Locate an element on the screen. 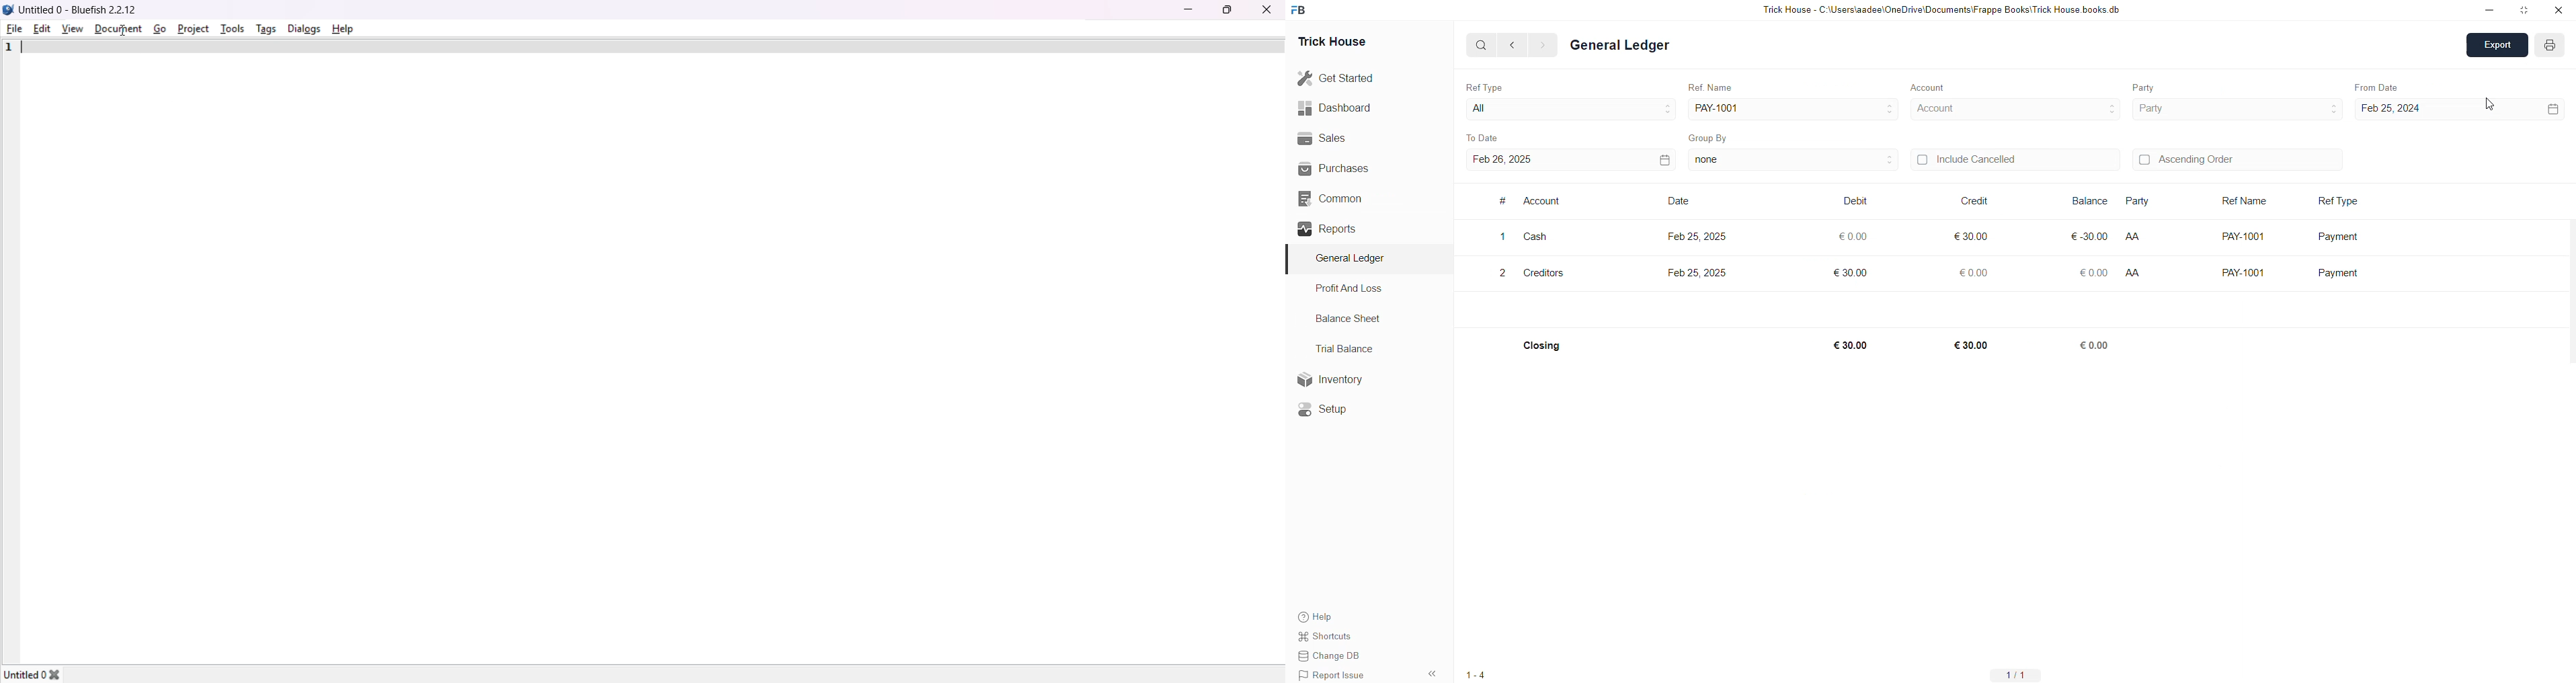 This screenshot has width=2576, height=700. Shortcuts is located at coordinates (1333, 638).